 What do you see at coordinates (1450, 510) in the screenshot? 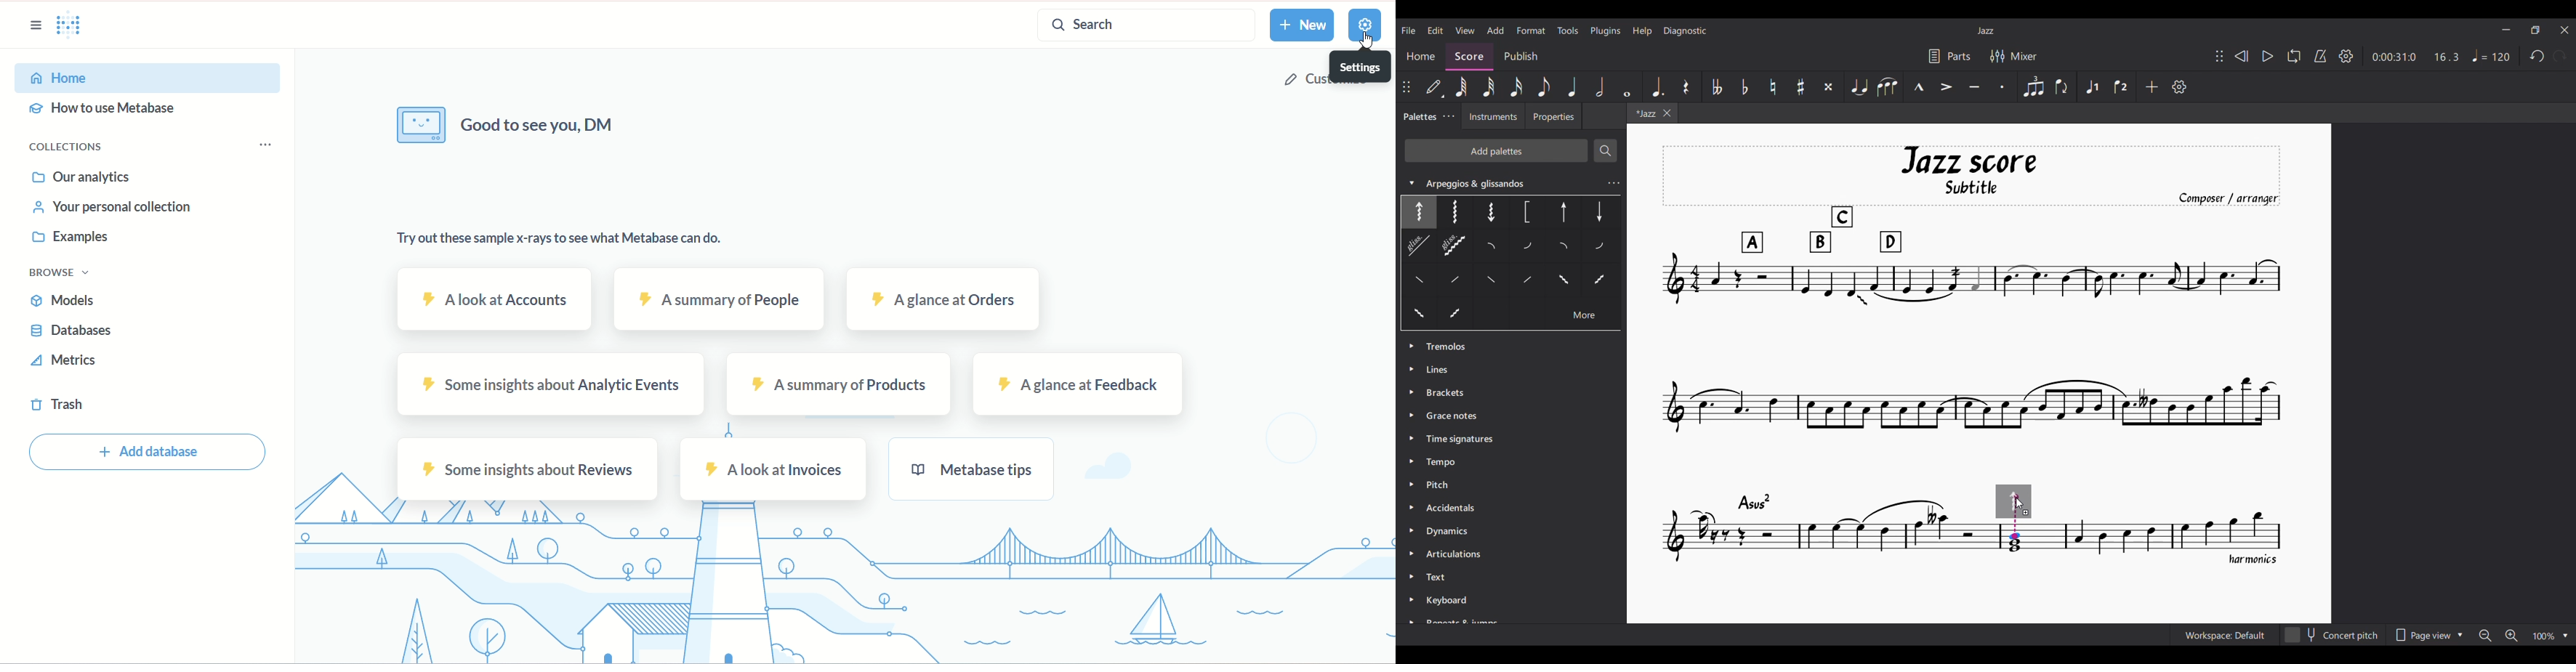
I see `Accidentals` at bounding box center [1450, 510].